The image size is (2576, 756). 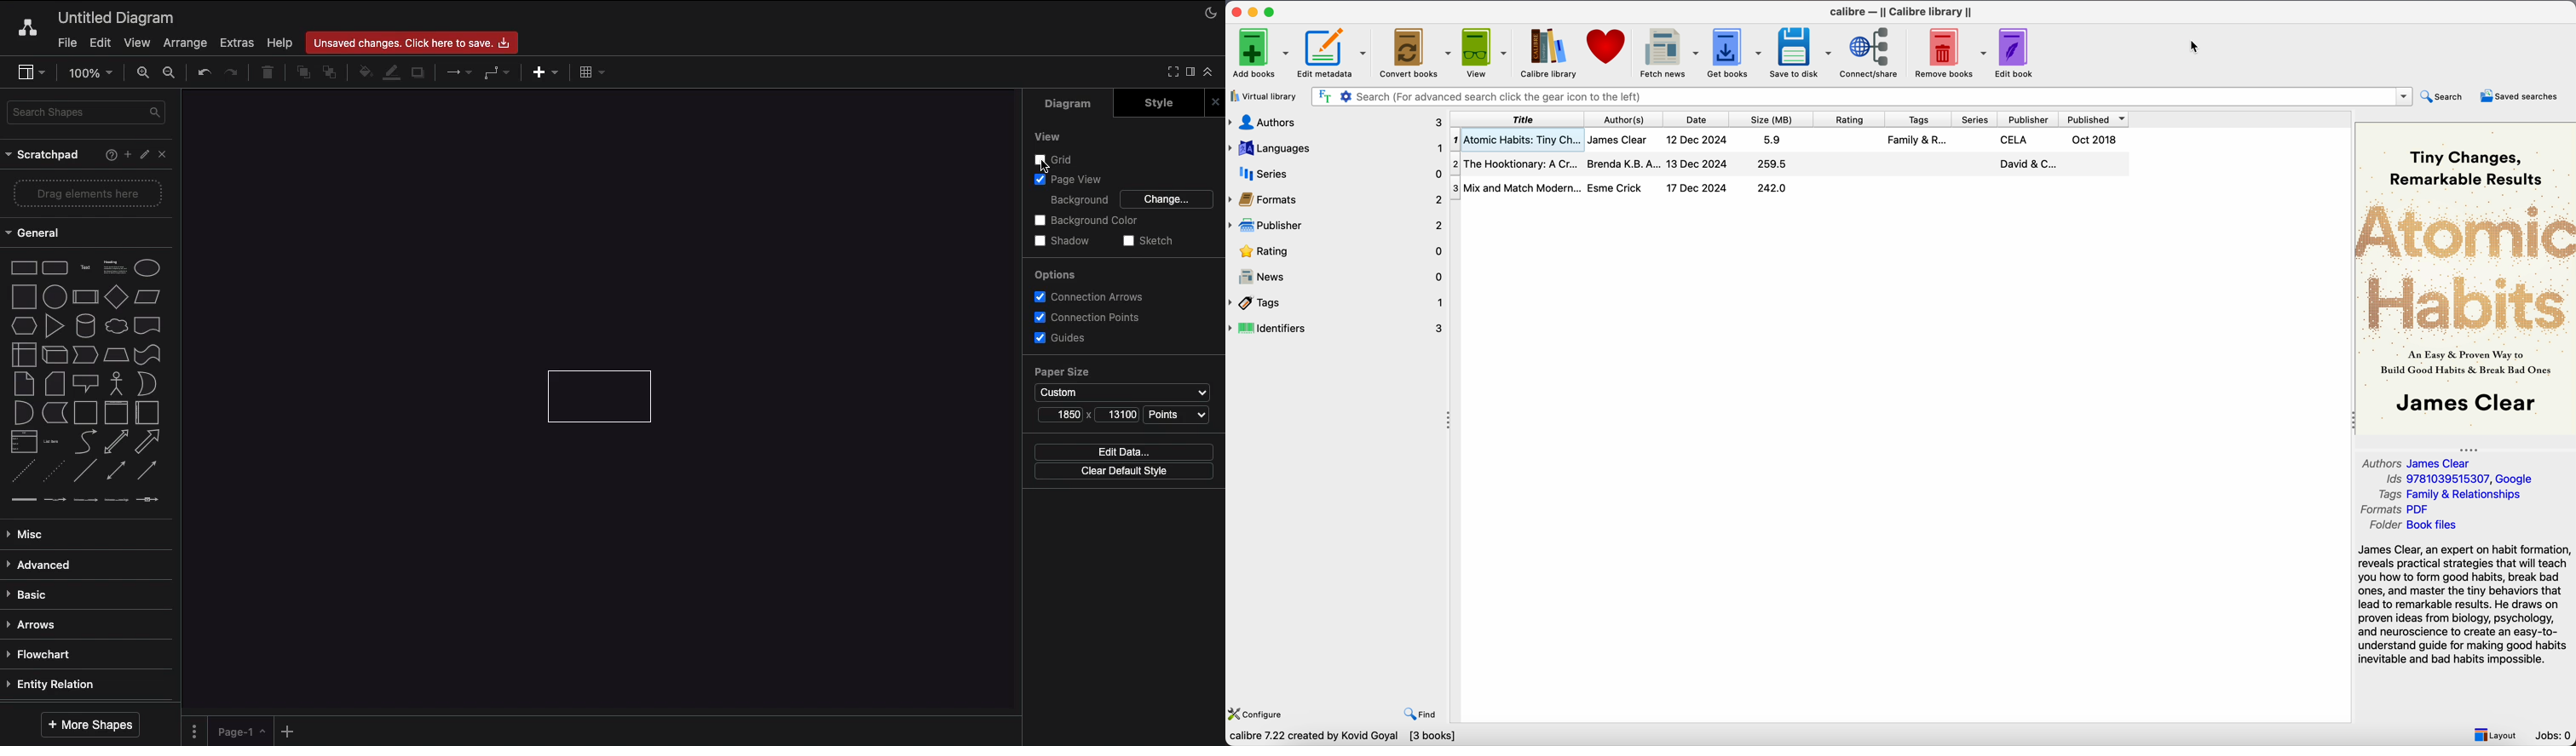 What do you see at coordinates (1338, 329) in the screenshot?
I see `identifiers` at bounding box center [1338, 329].